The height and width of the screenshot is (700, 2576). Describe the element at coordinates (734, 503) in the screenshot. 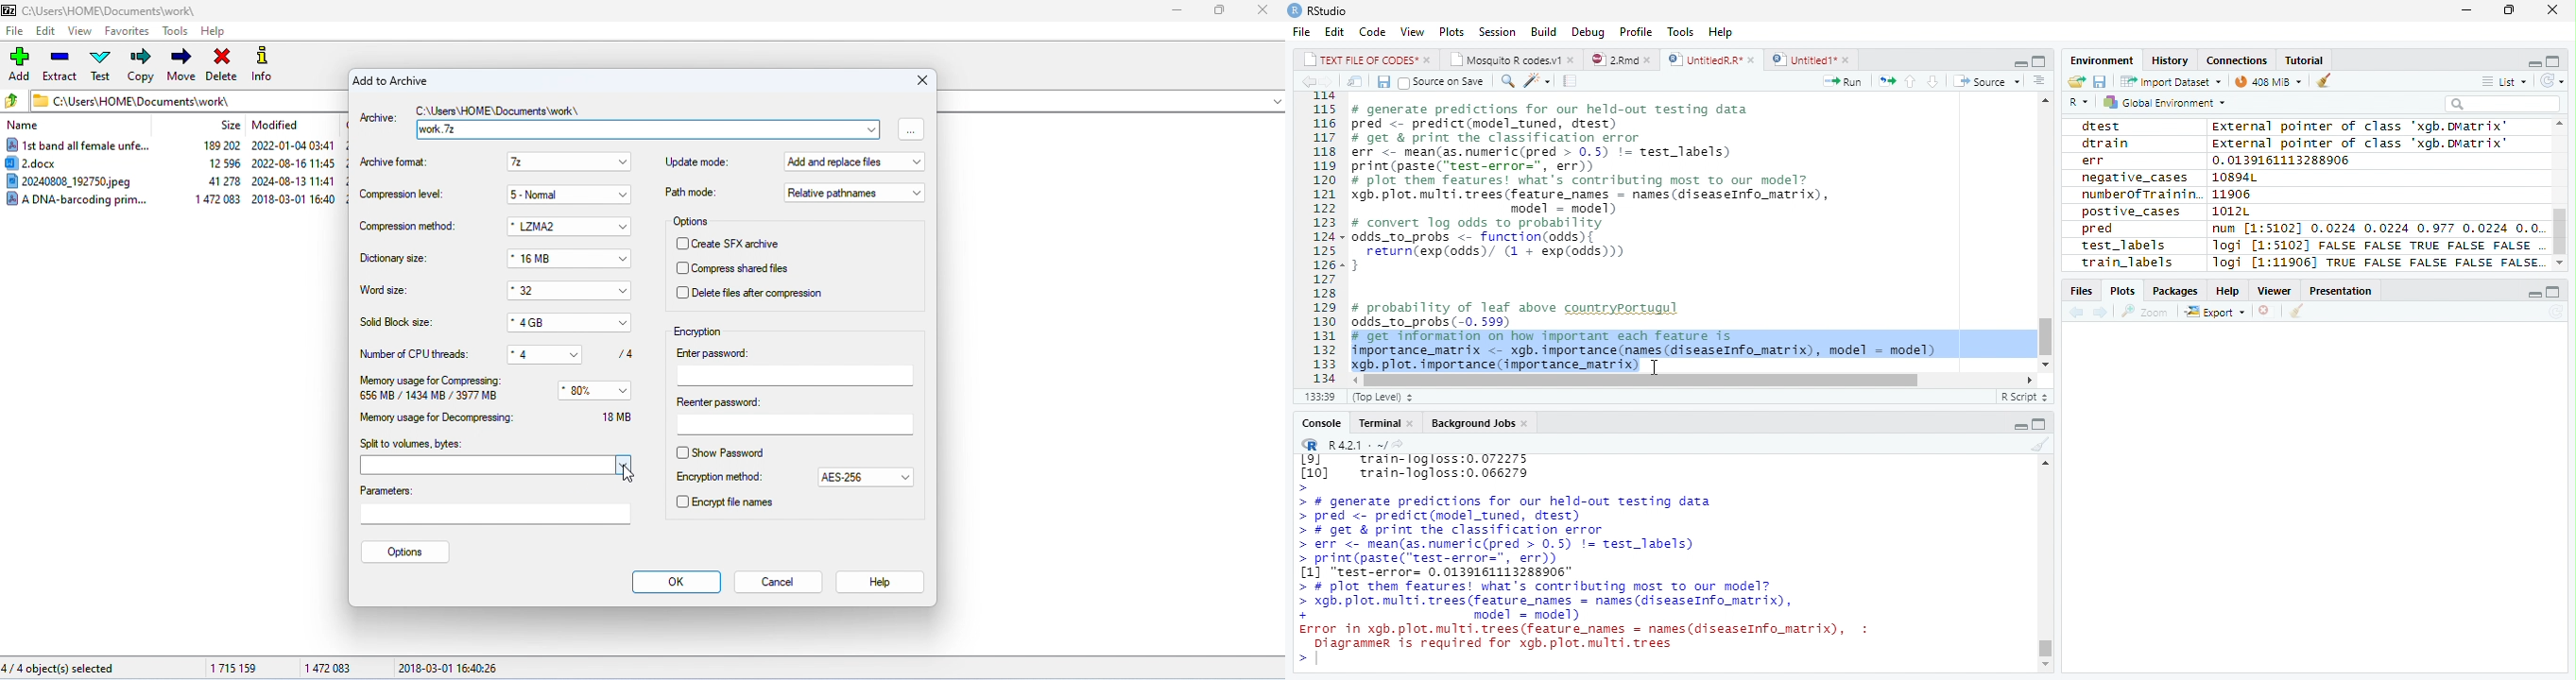

I see `encrypt file names` at that location.